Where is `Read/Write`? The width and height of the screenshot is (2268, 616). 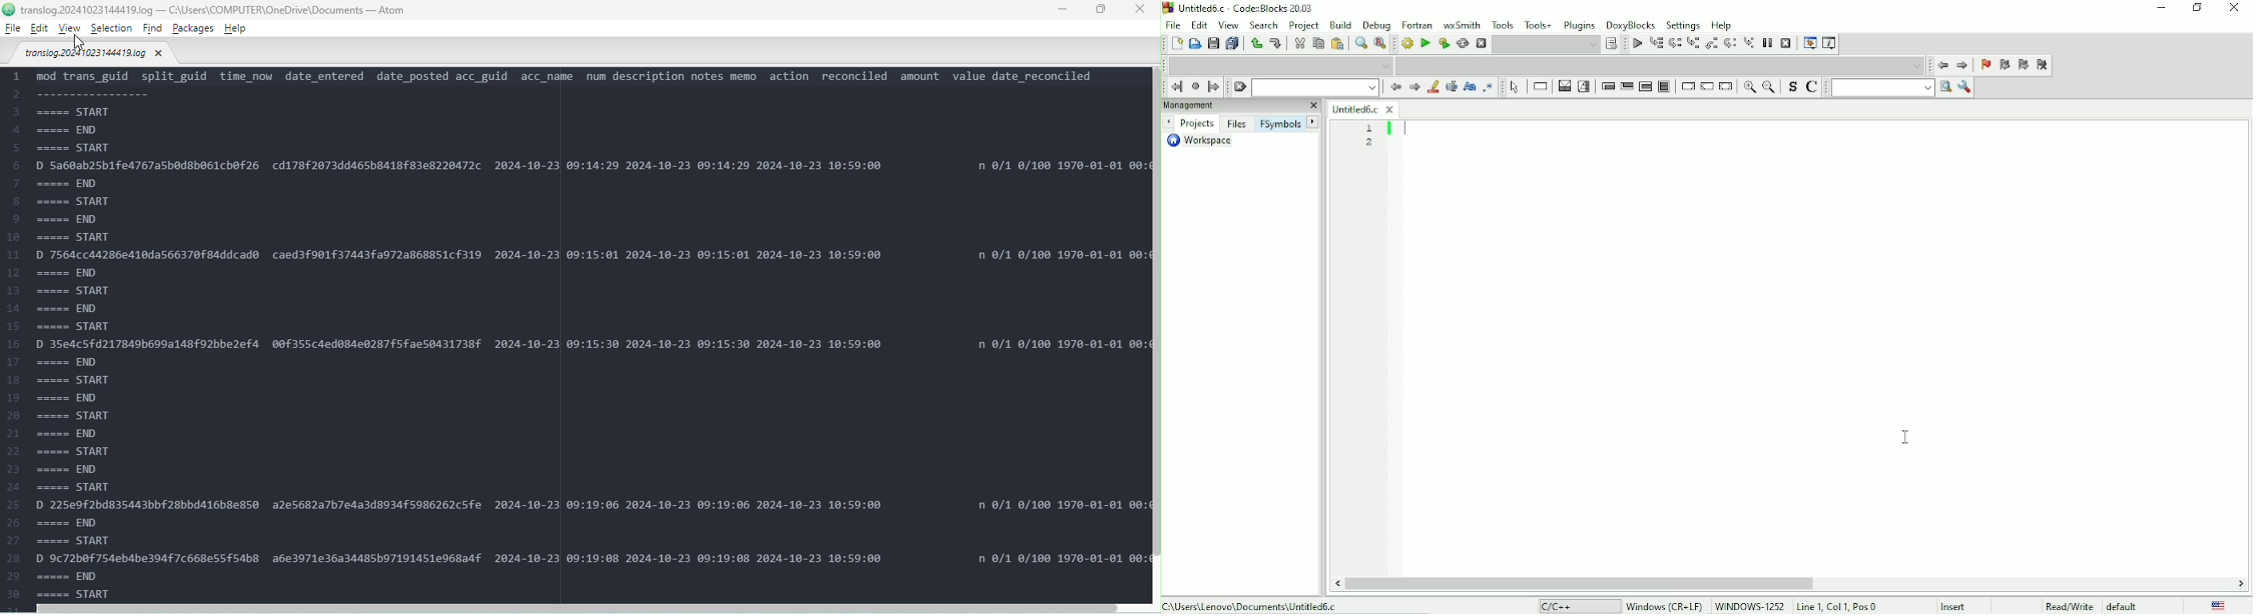
Read/Write is located at coordinates (2069, 604).